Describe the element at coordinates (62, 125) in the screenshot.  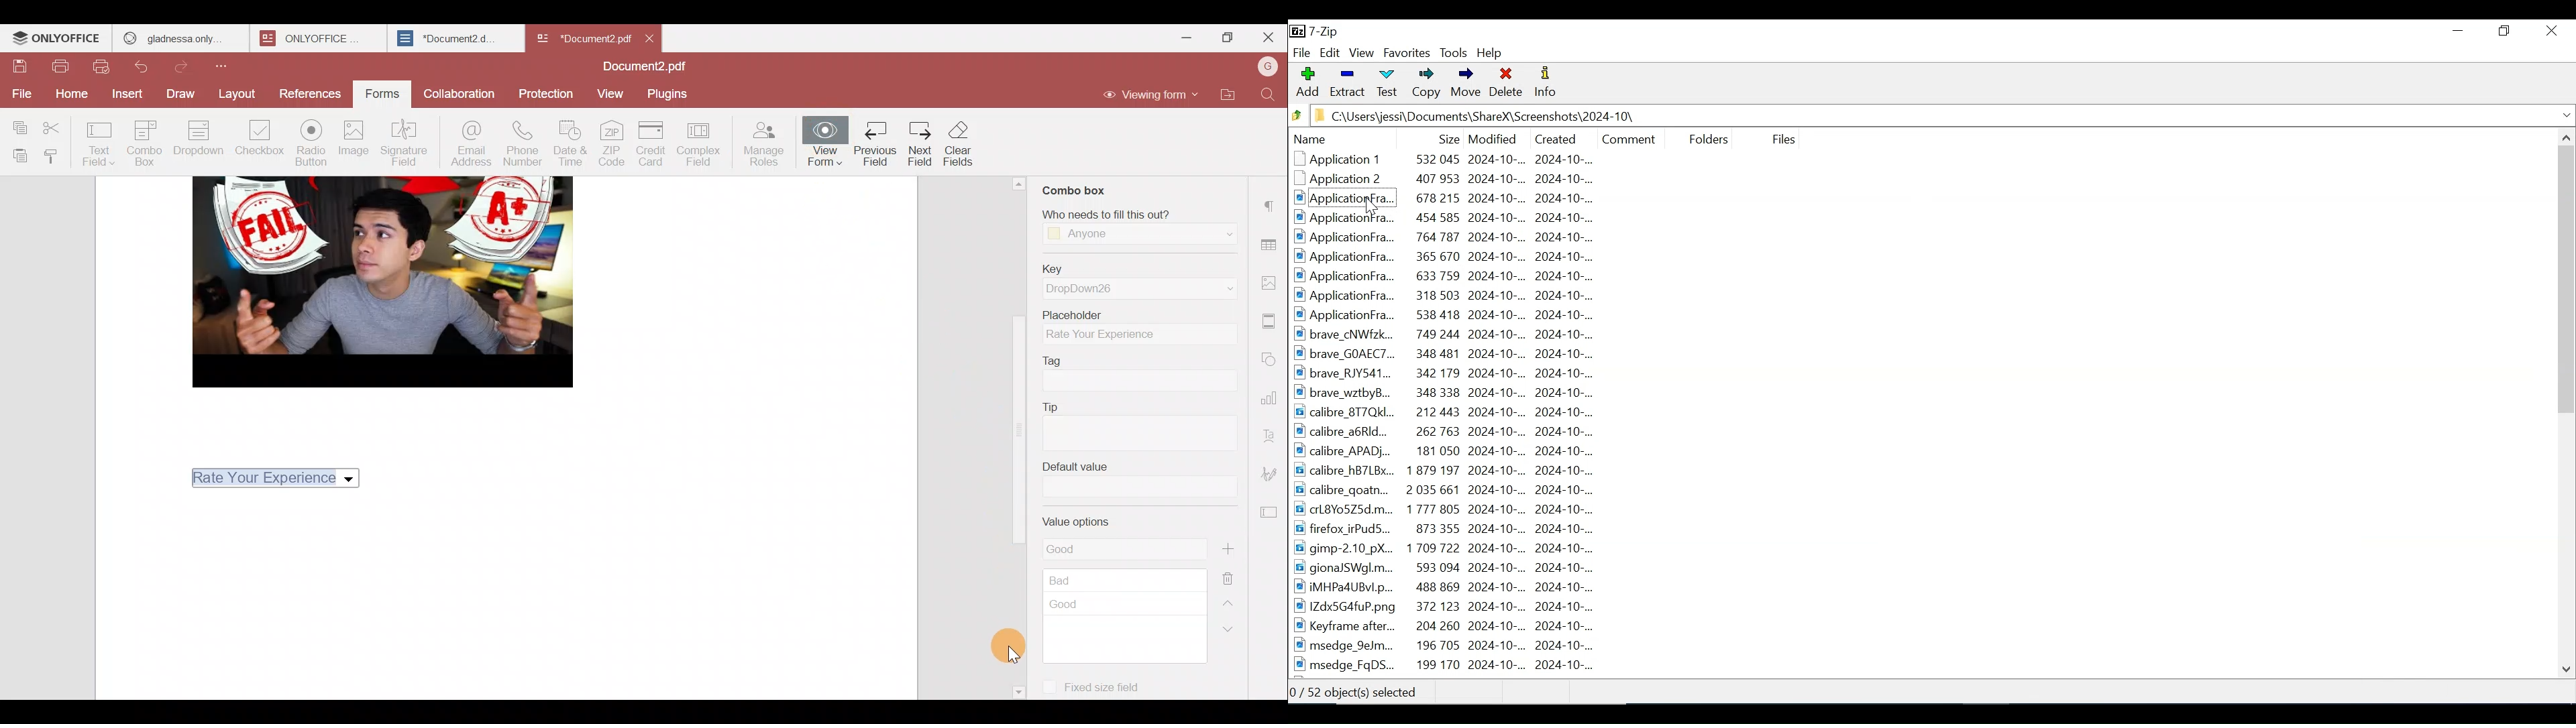
I see `Cut` at that location.